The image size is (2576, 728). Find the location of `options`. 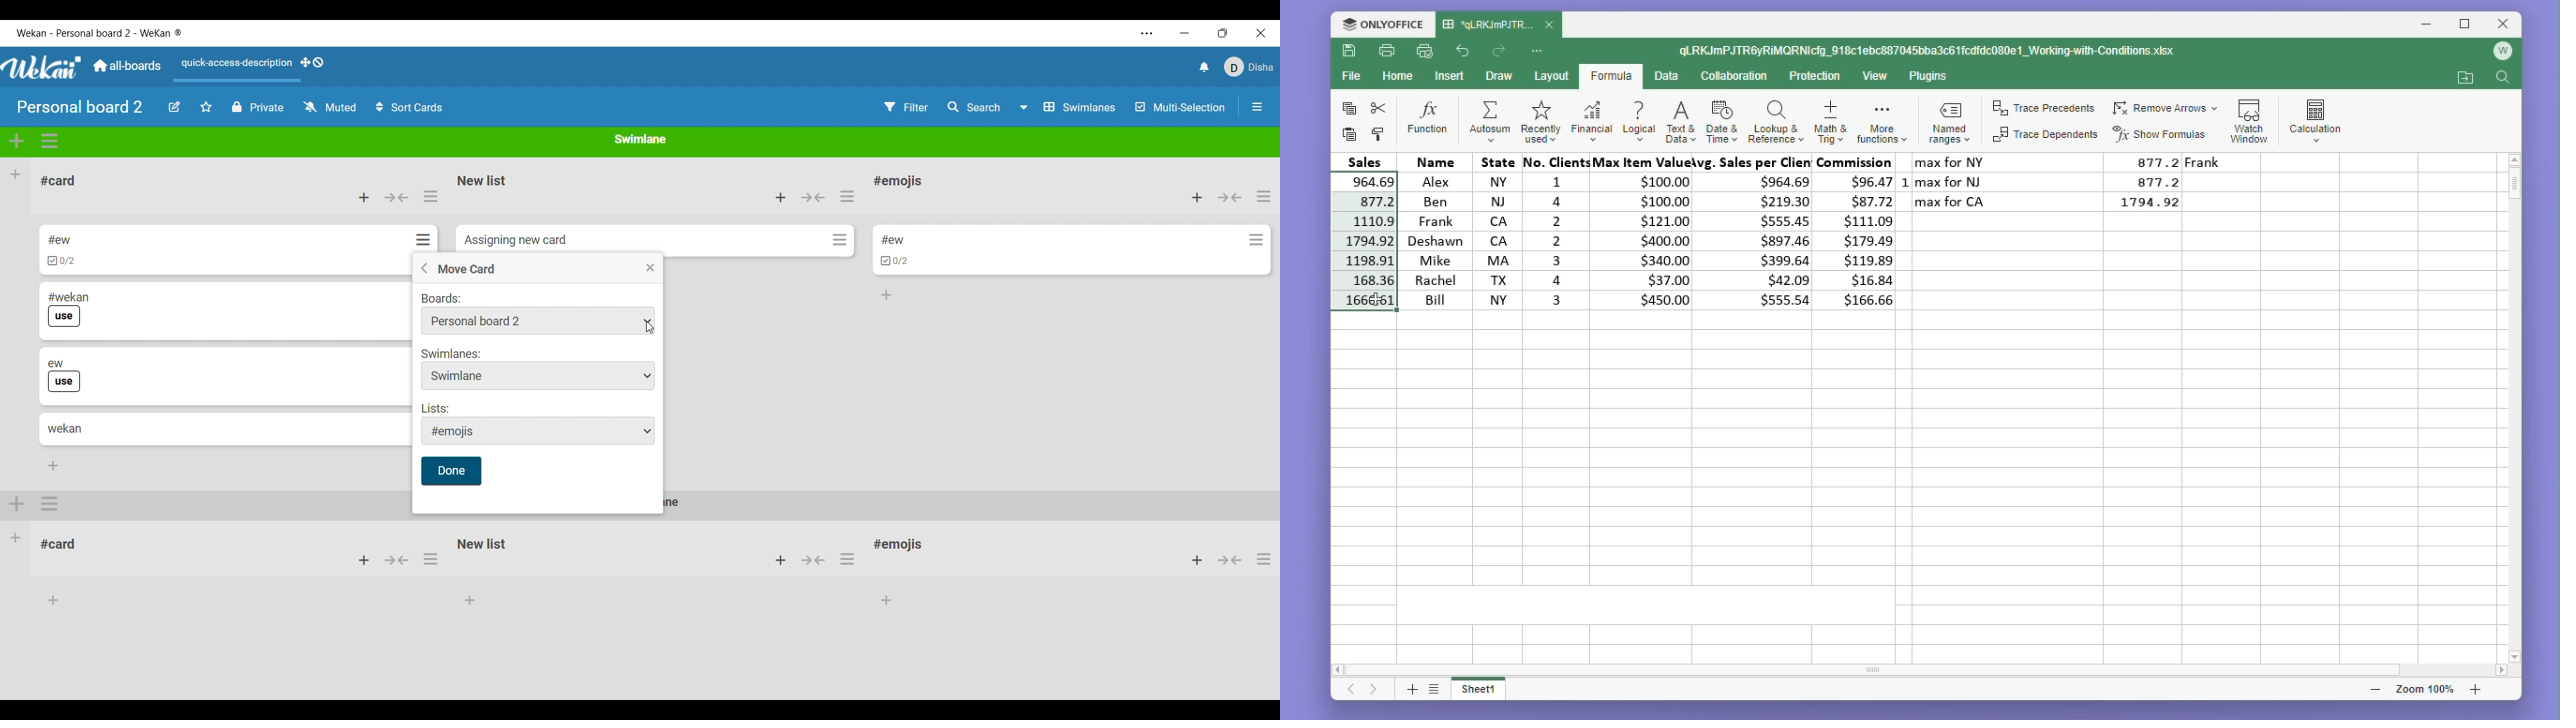

options is located at coordinates (431, 563).